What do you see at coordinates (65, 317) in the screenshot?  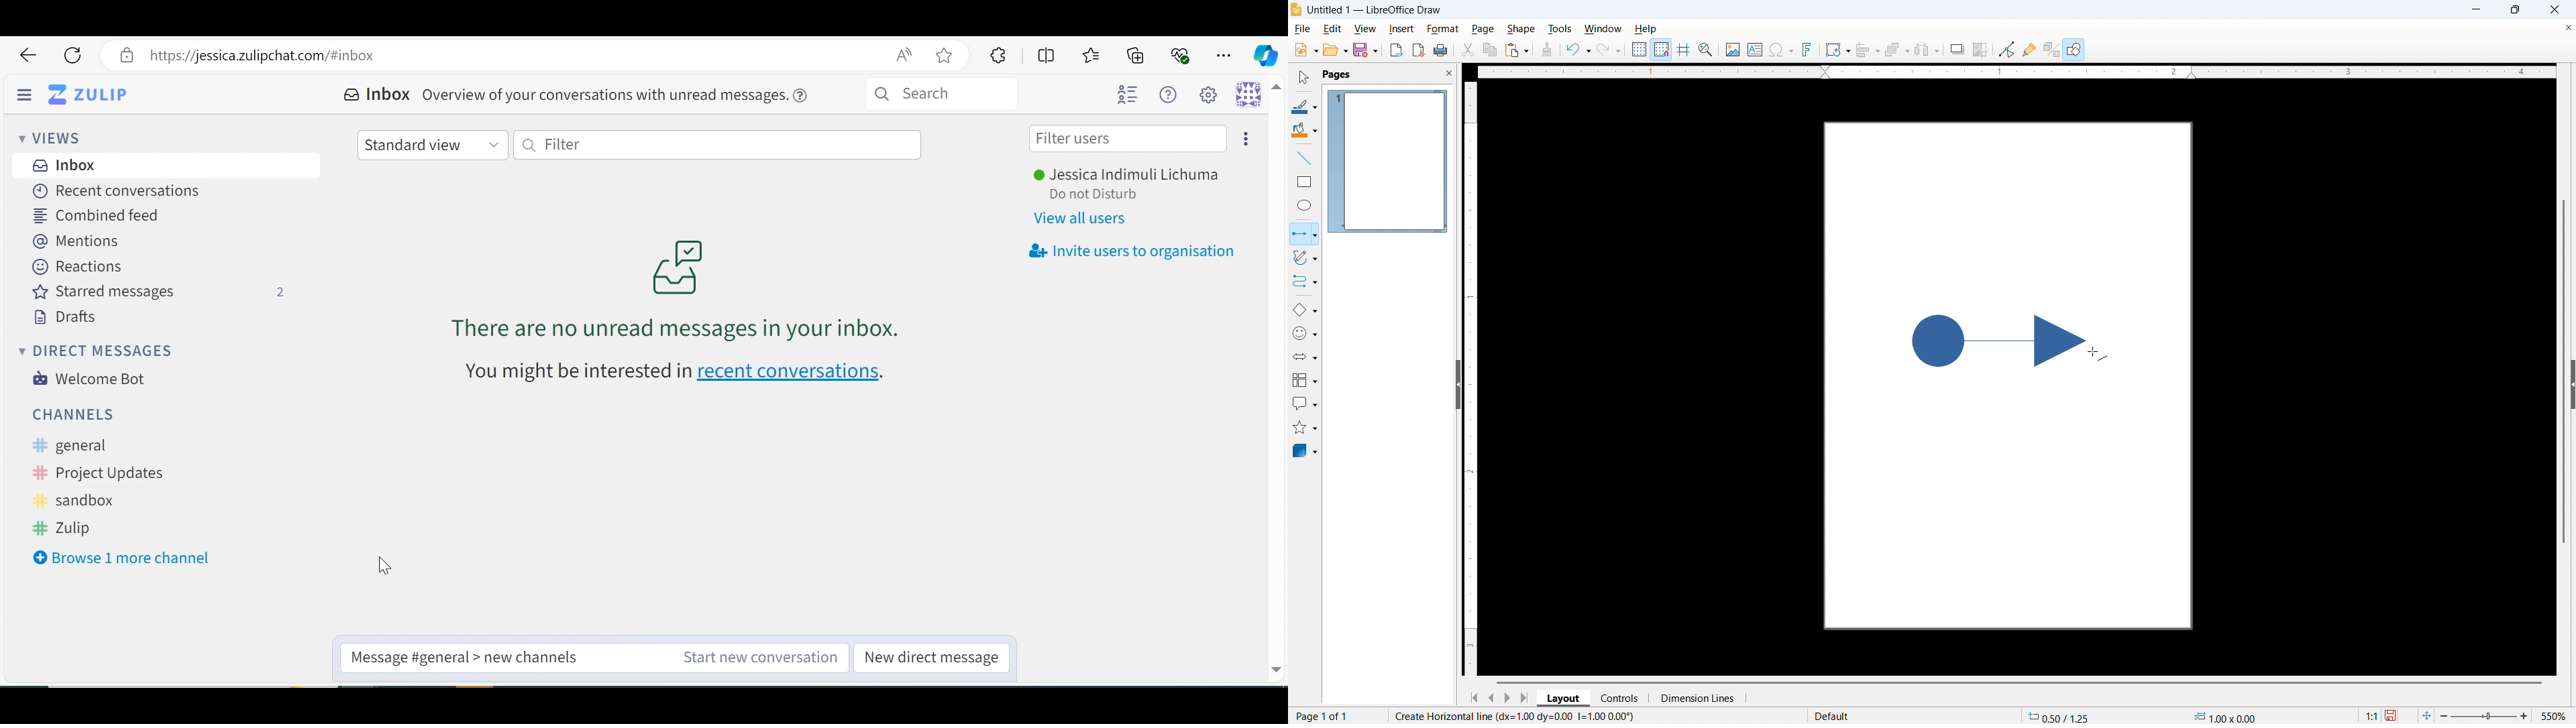 I see `Drafts` at bounding box center [65, 317].